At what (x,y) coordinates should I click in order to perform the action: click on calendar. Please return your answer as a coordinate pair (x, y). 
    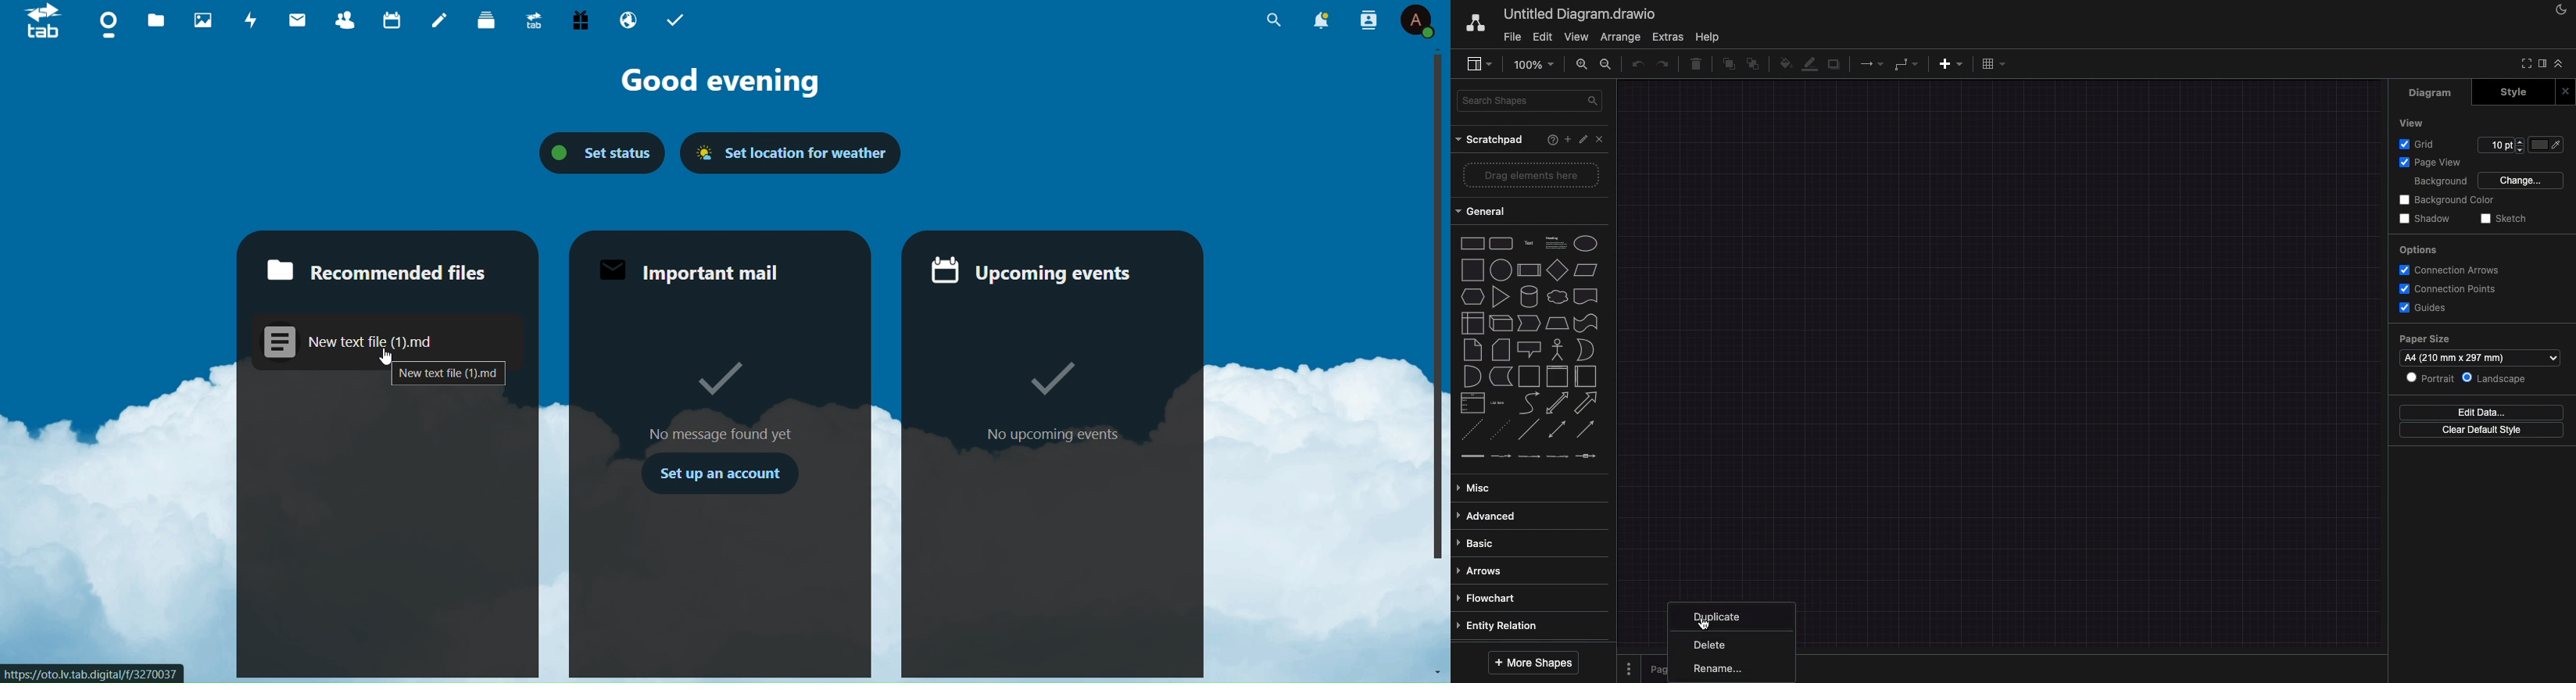
    Looking at the image, I should click on (388, 20).